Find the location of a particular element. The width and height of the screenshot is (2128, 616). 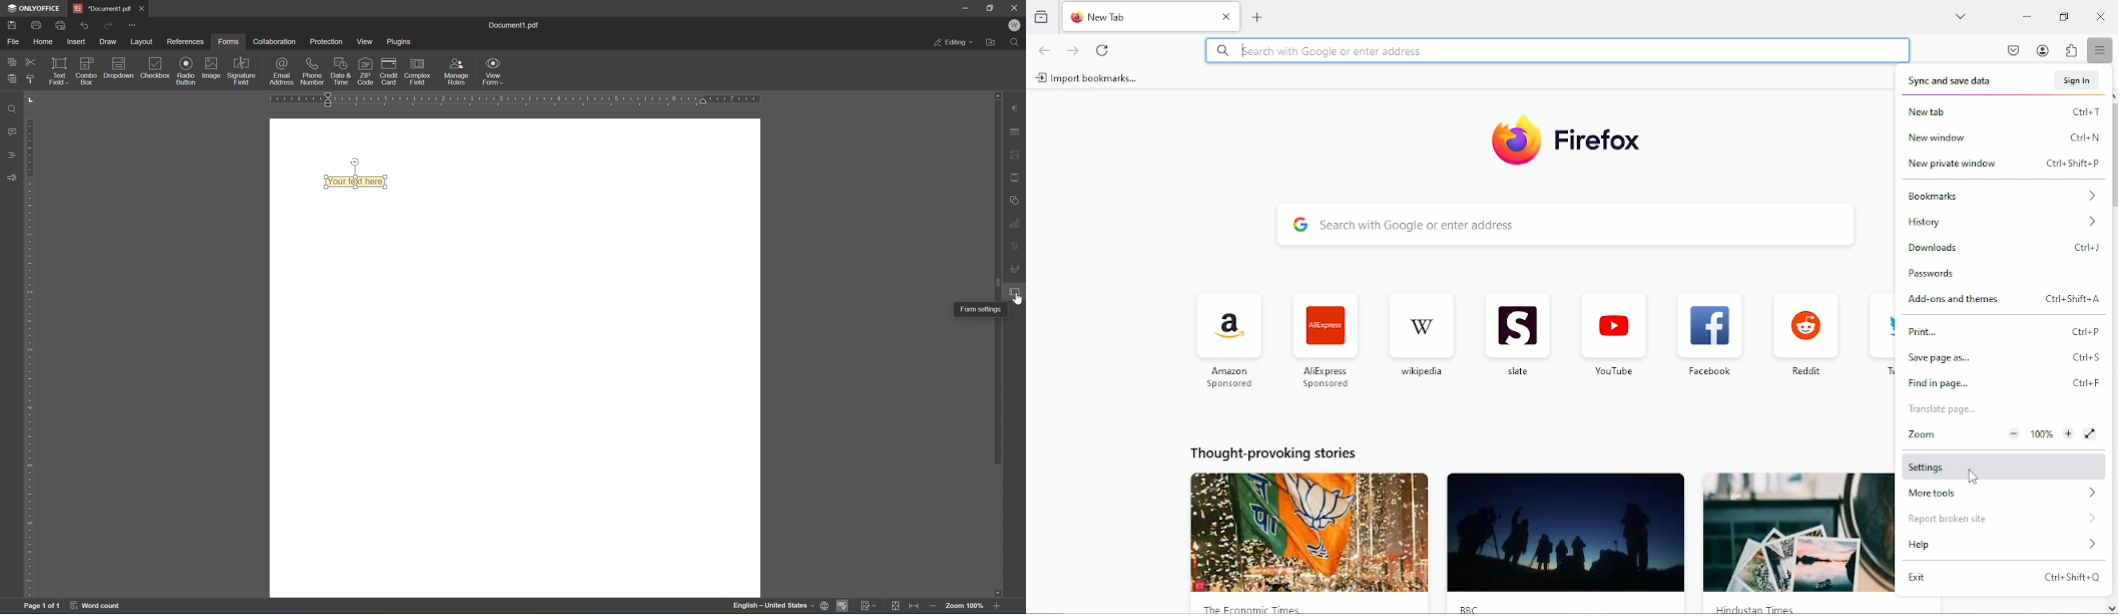

account is located at coordinates (2043, 50).